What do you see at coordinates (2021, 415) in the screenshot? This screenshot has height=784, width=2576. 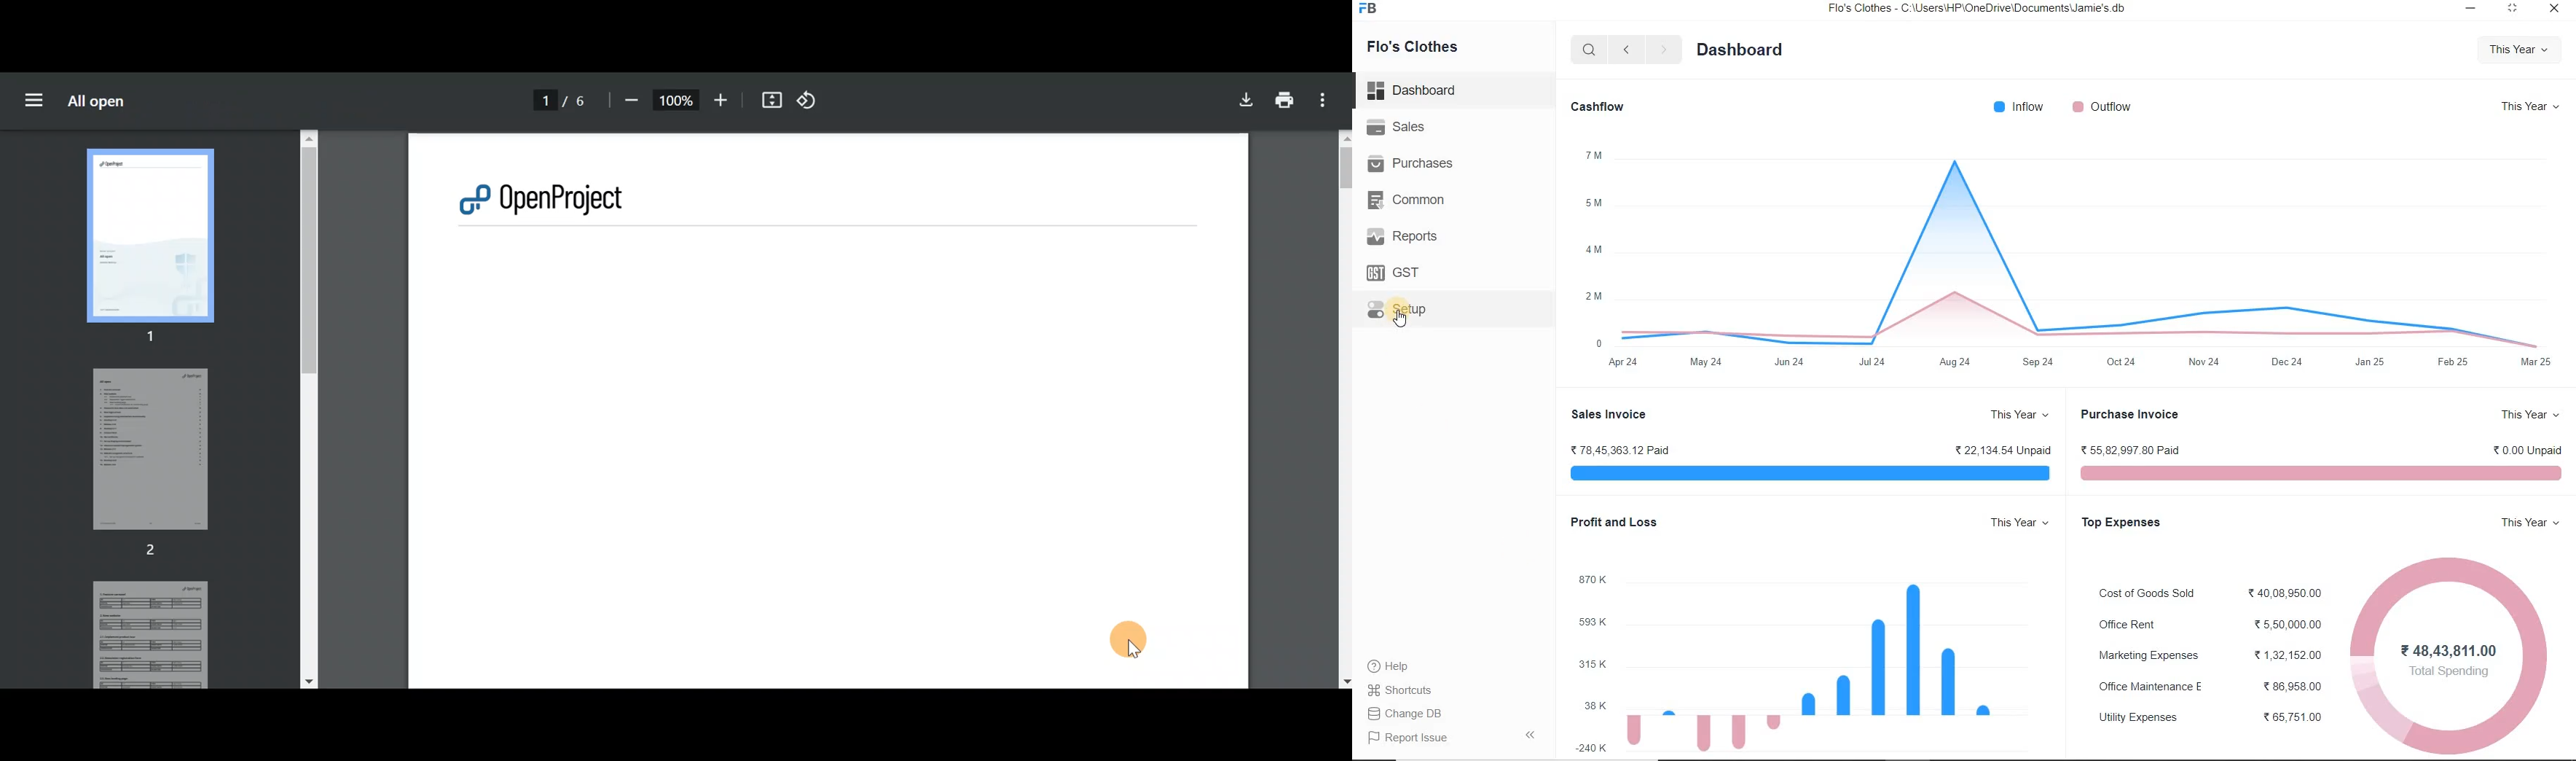 I see `This Year` at bounding box center [2021, 415].